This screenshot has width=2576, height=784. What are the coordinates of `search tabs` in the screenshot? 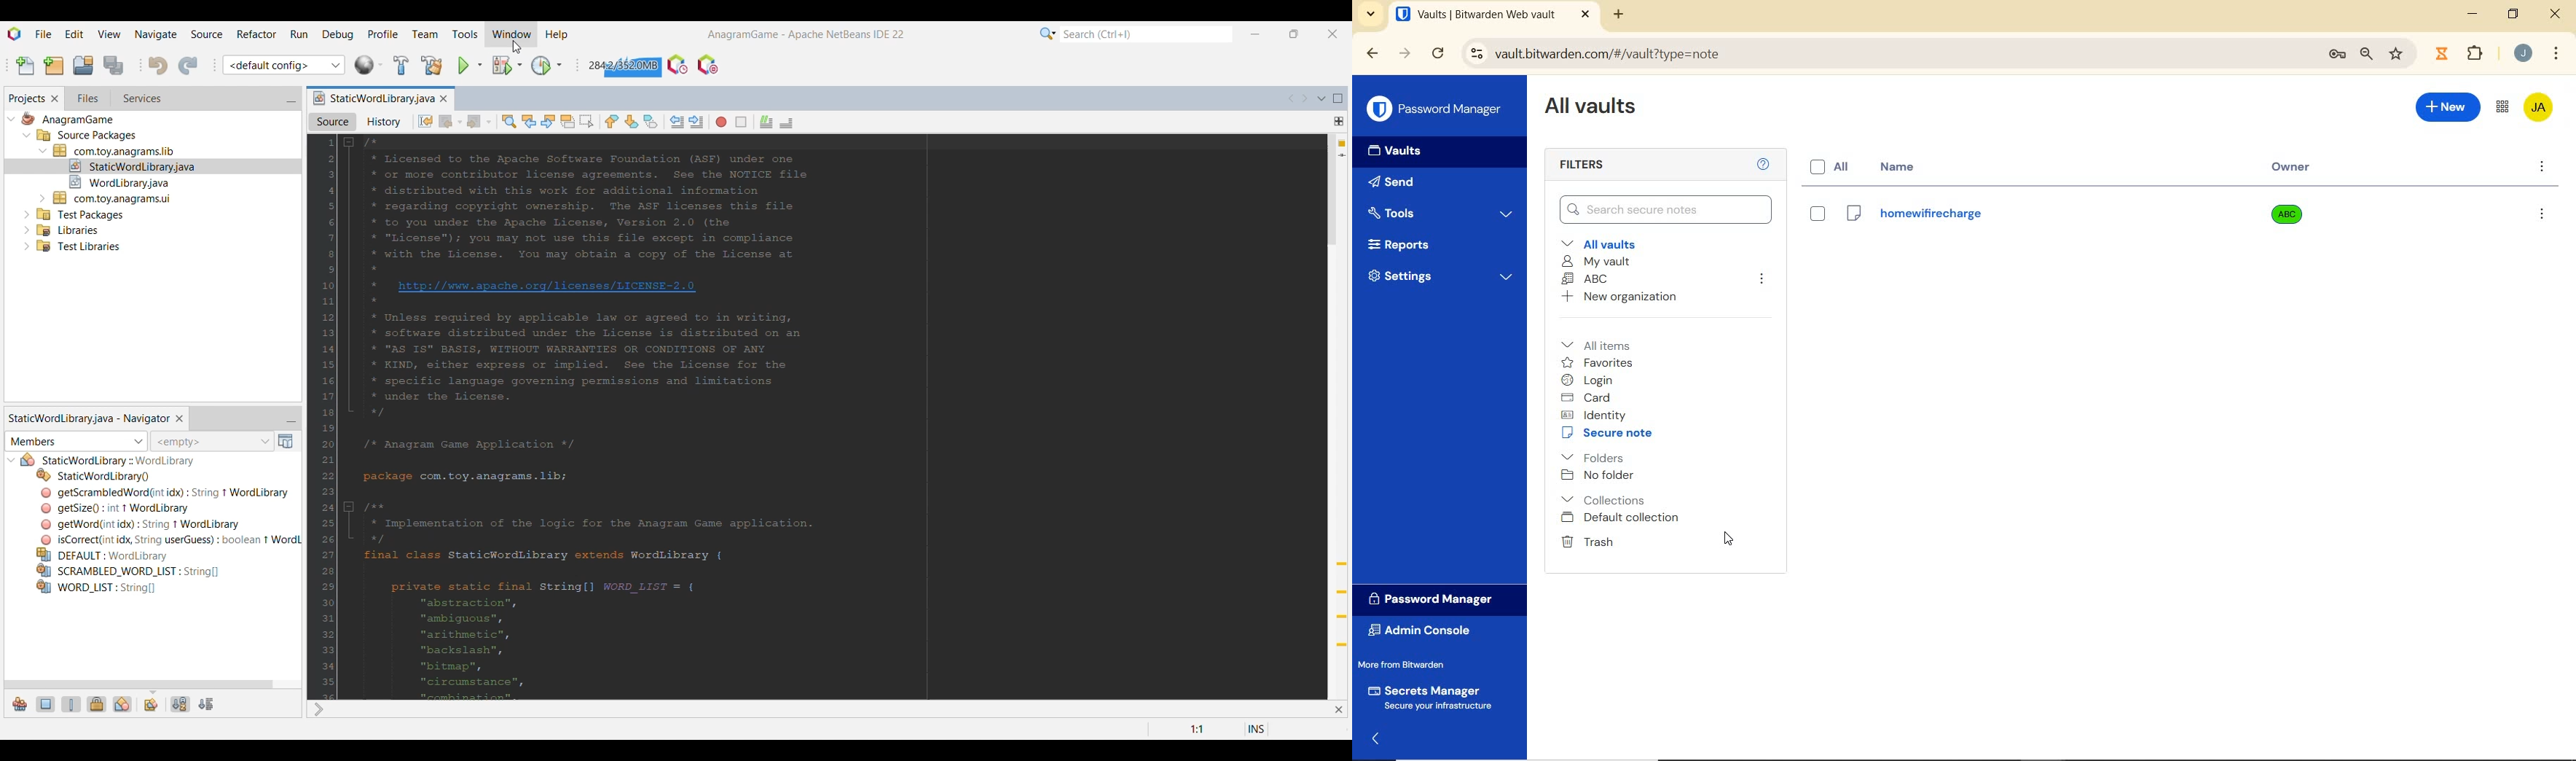 It's located at (1373, 16).